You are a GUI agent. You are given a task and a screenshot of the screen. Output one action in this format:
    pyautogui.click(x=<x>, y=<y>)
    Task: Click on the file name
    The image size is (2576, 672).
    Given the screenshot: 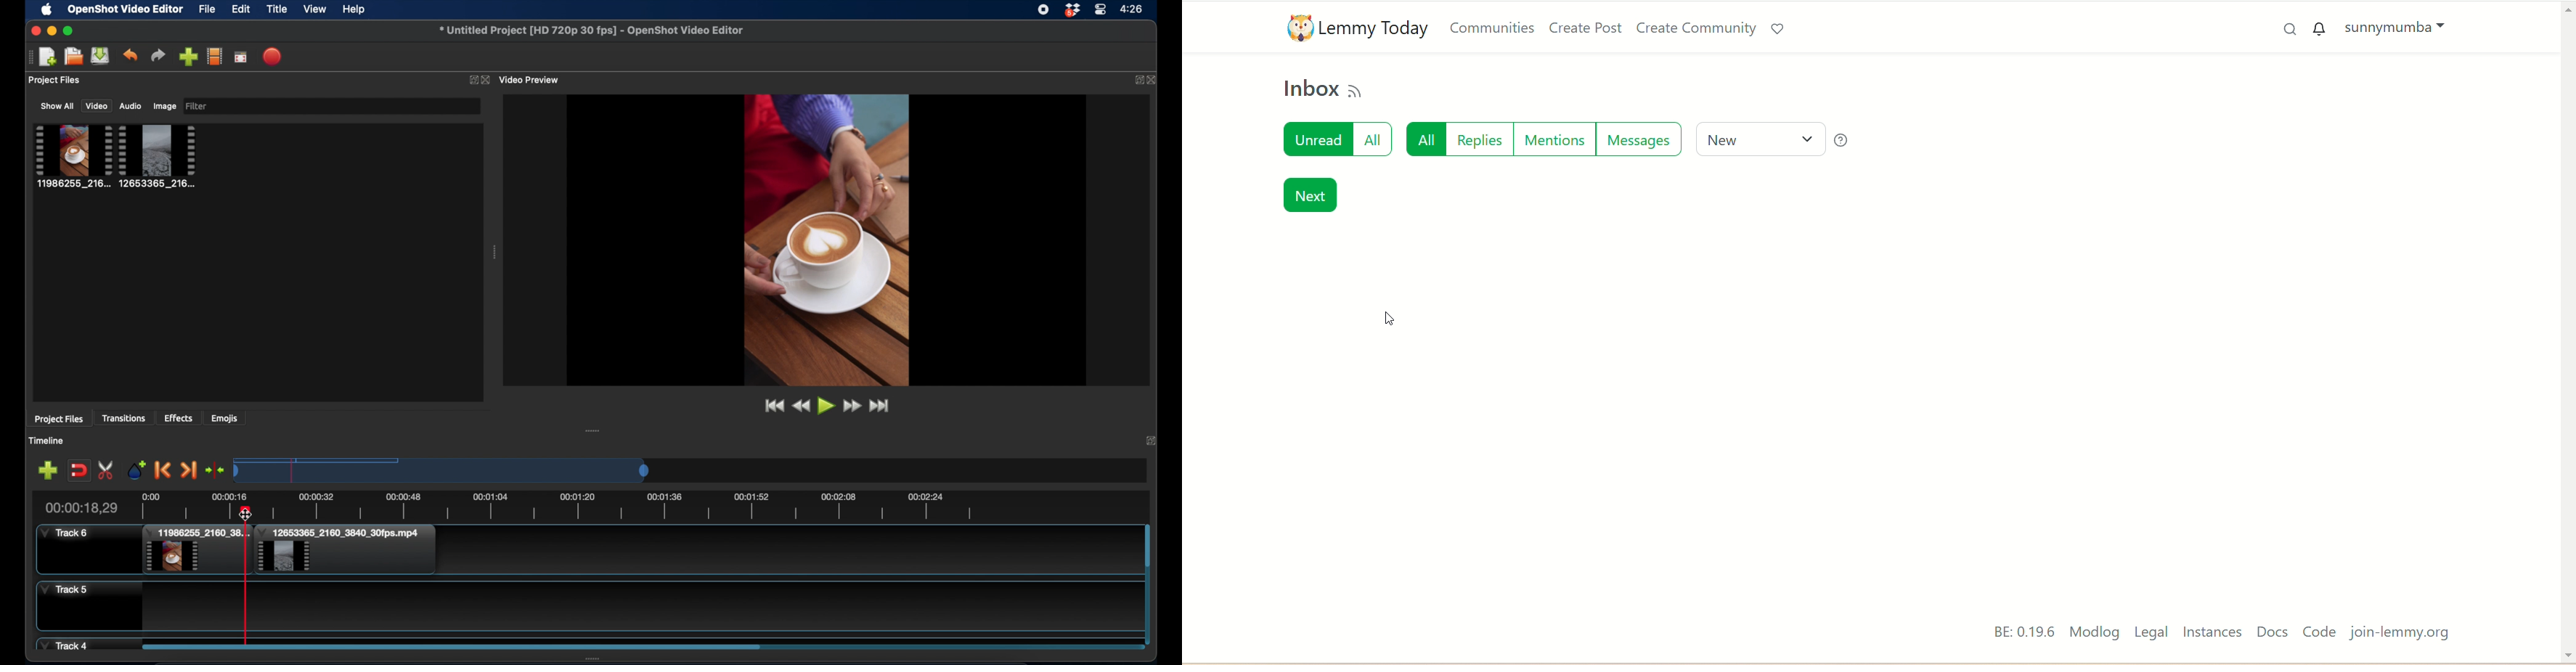 What is the action you would take?
    pyautogui.click(x=592, y=31)
    